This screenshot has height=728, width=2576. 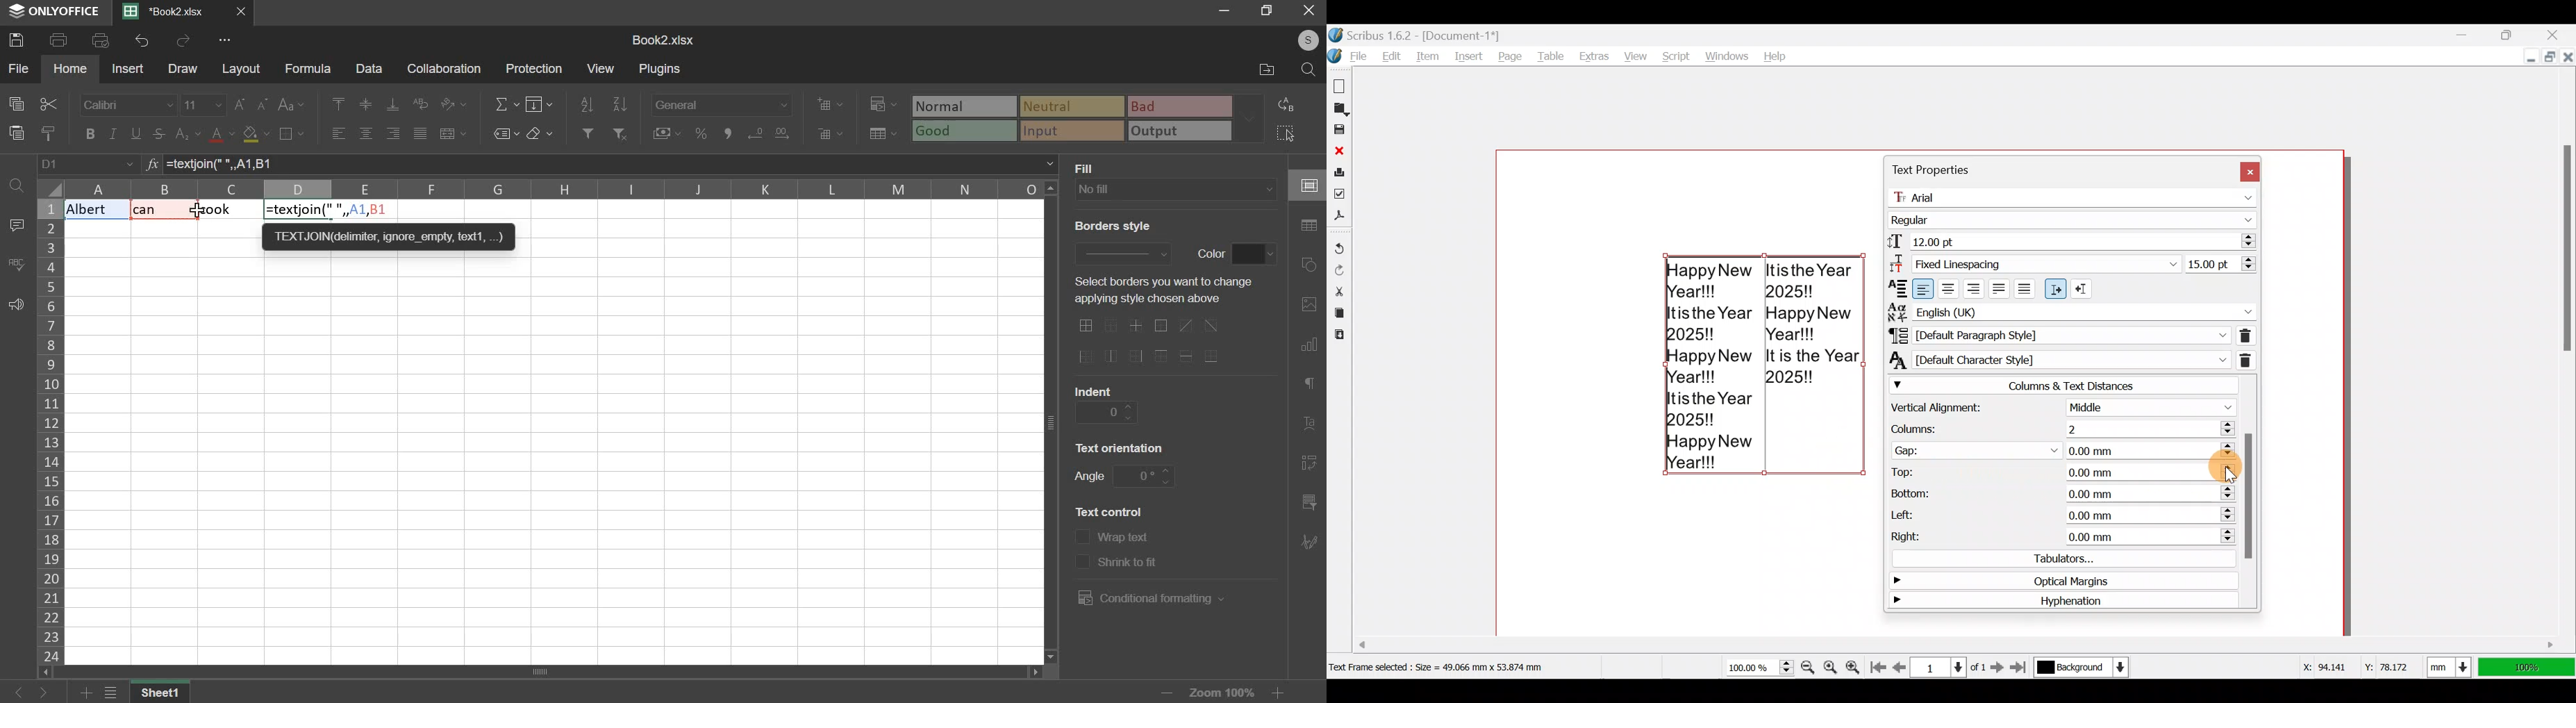 What do you see at coordinates (2547, 55) in the screenshot?
I see `Maximize` at bounding box center [2547, 55].